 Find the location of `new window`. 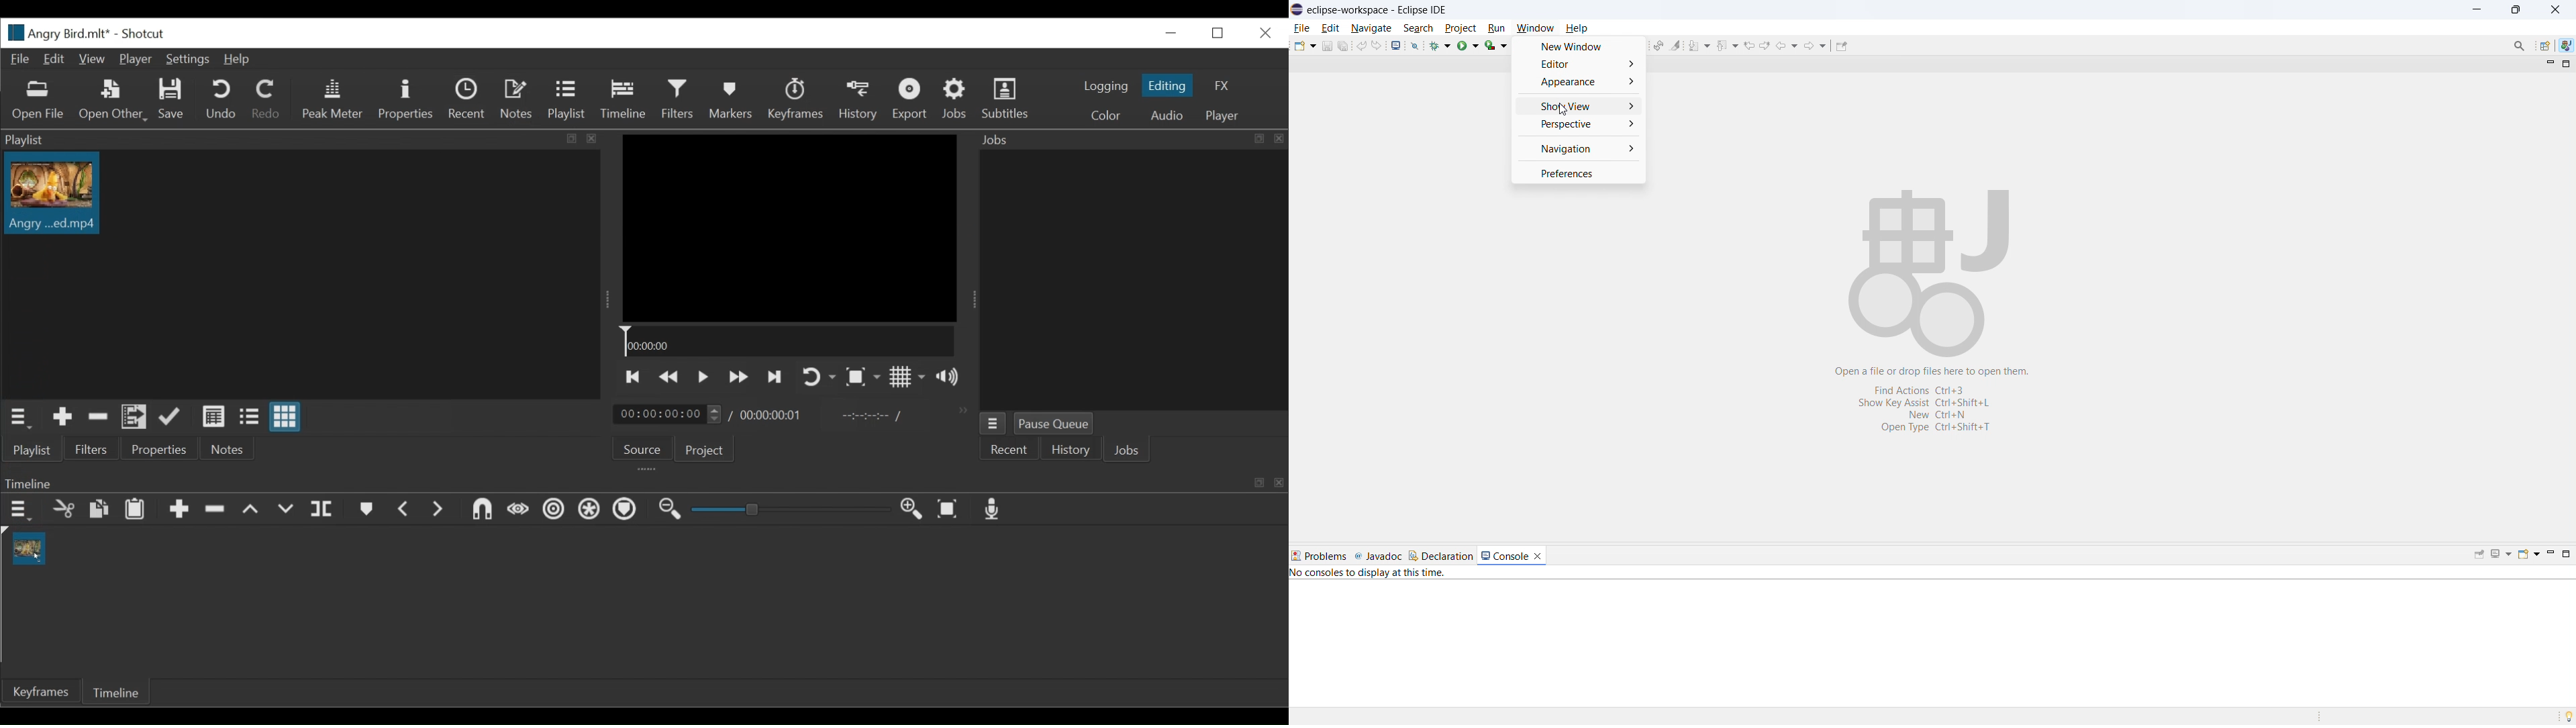

new window is located at coordinates (1579, 46).